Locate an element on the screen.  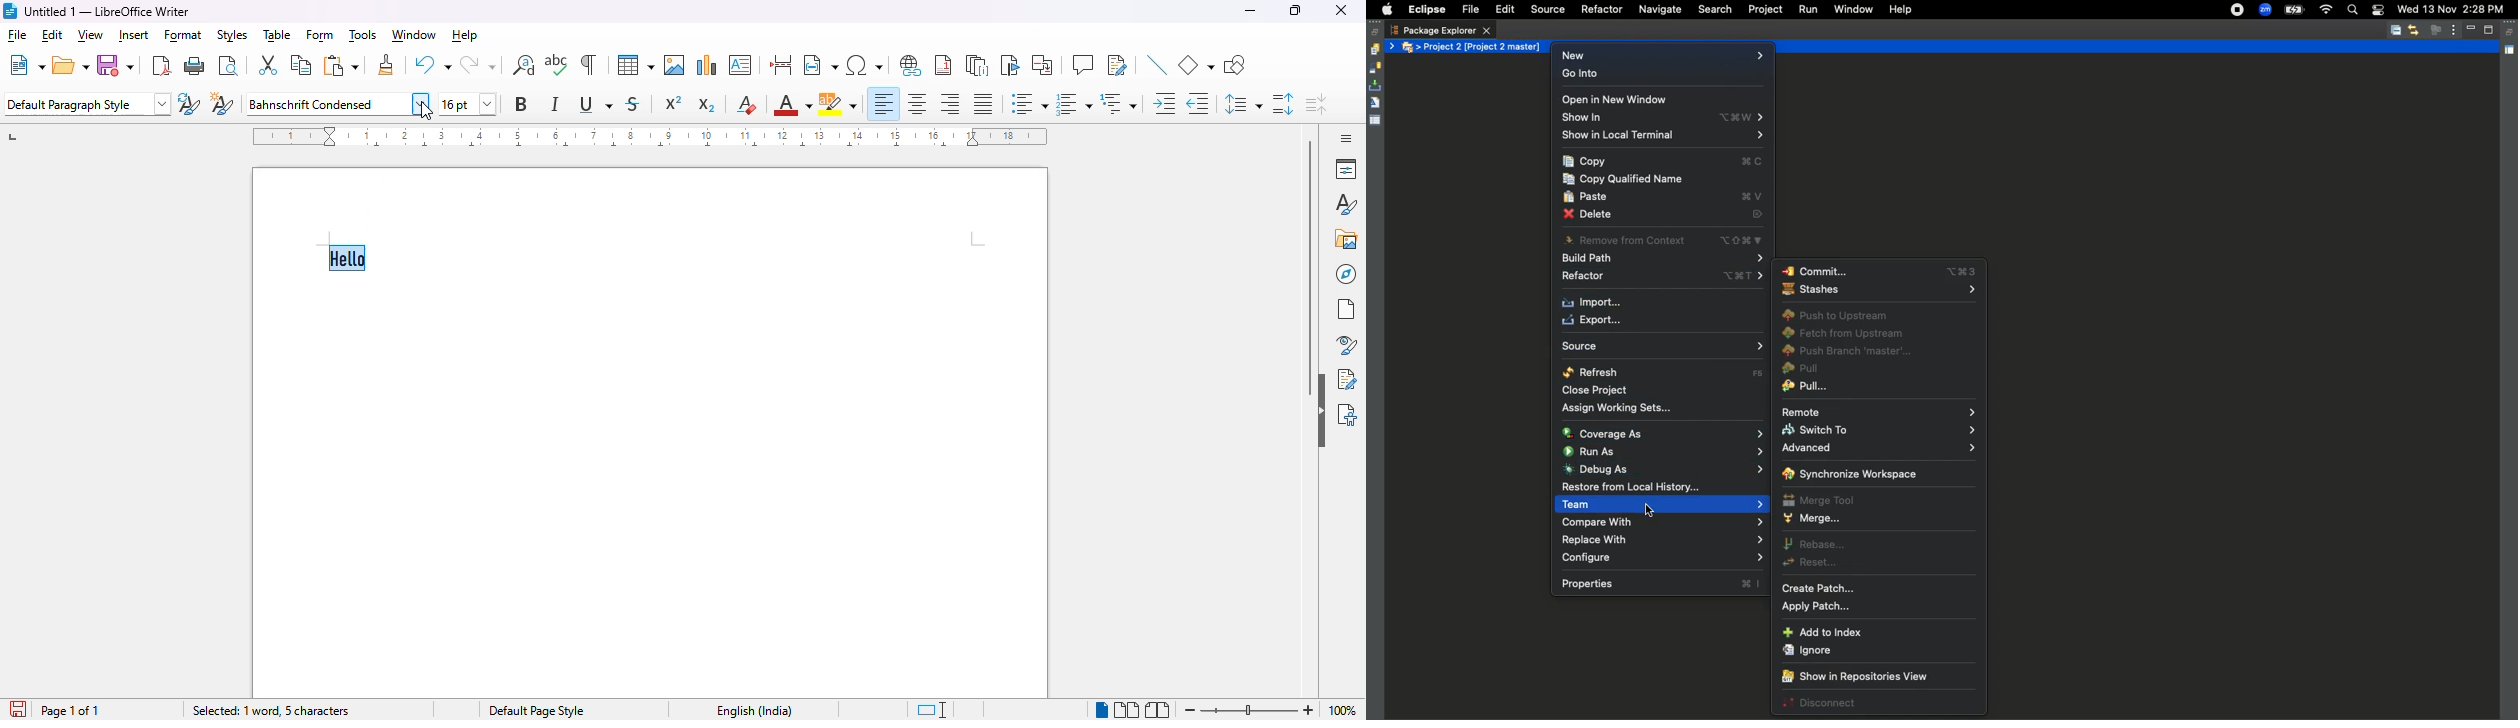
help is located at coordinates (466, 36).